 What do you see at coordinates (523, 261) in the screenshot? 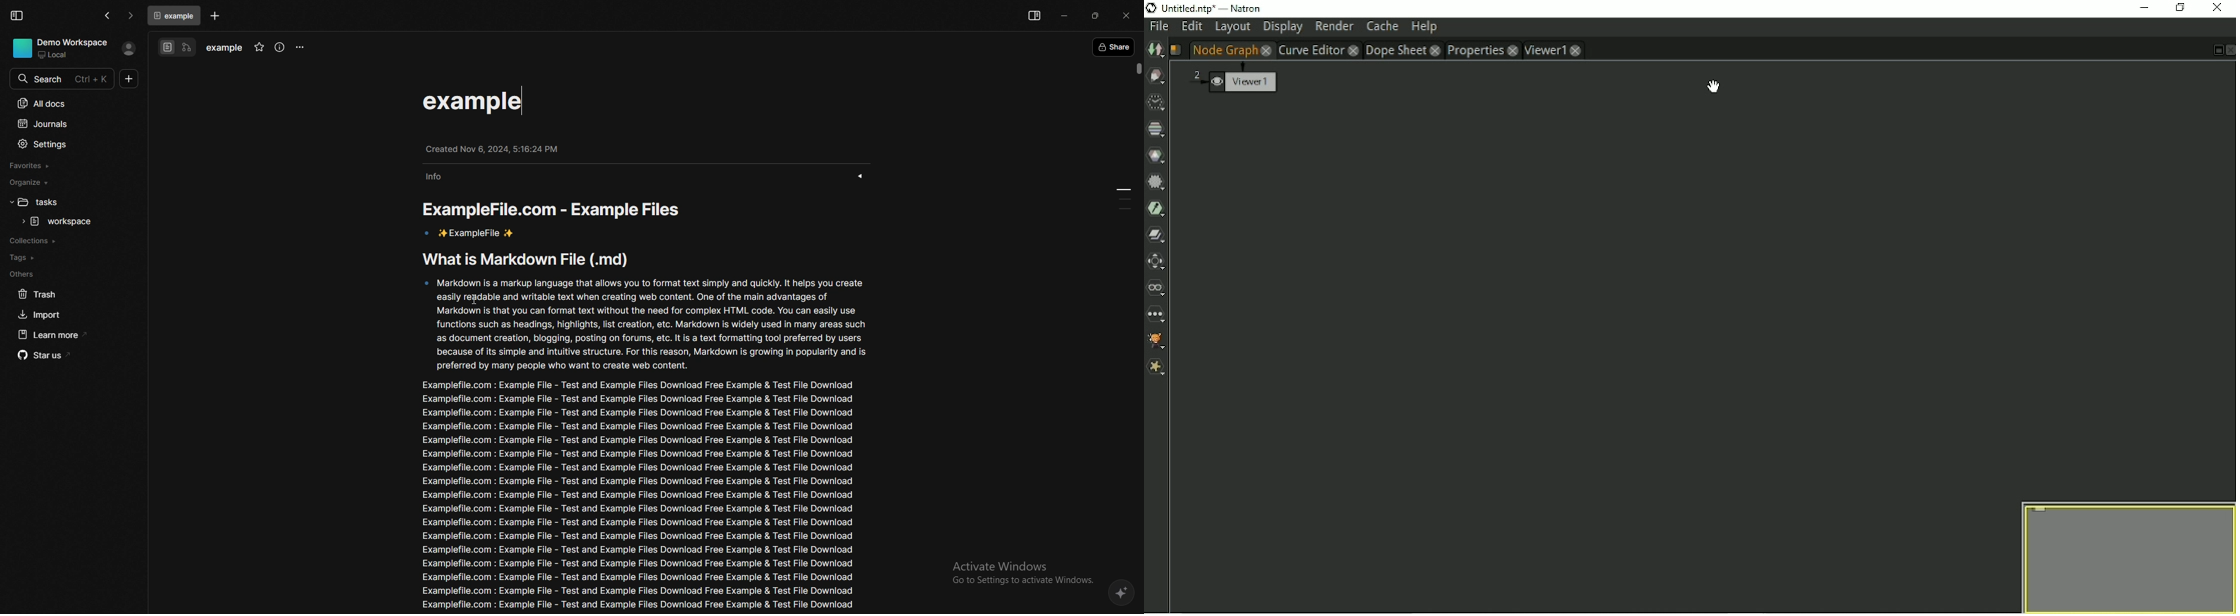
I see `What is Markdown File (.md)` at bounding box center [523, 261].